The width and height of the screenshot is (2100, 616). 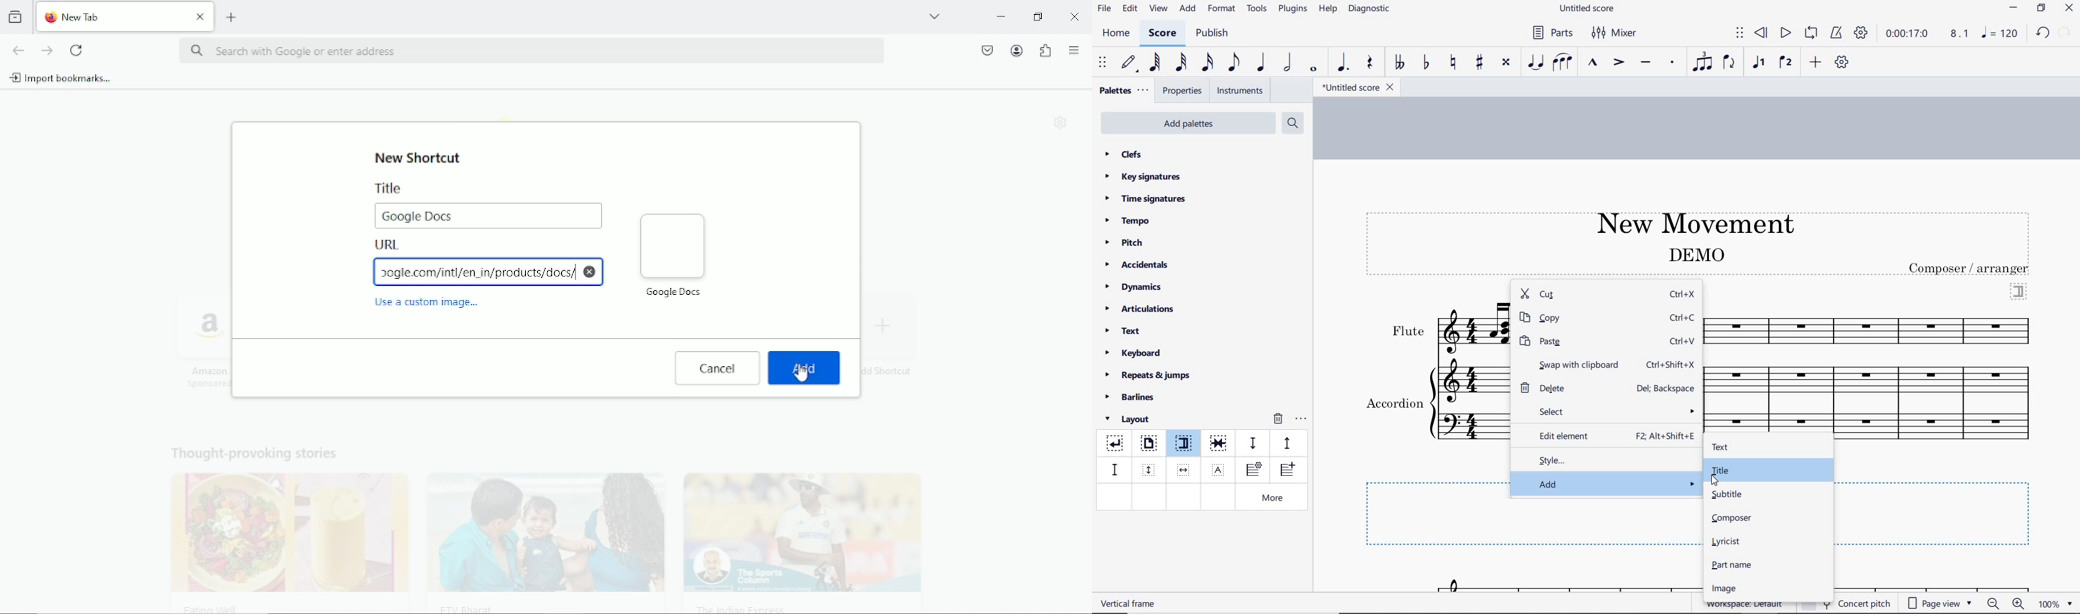 I want to click on edit element, so click(x=1562, y=434).